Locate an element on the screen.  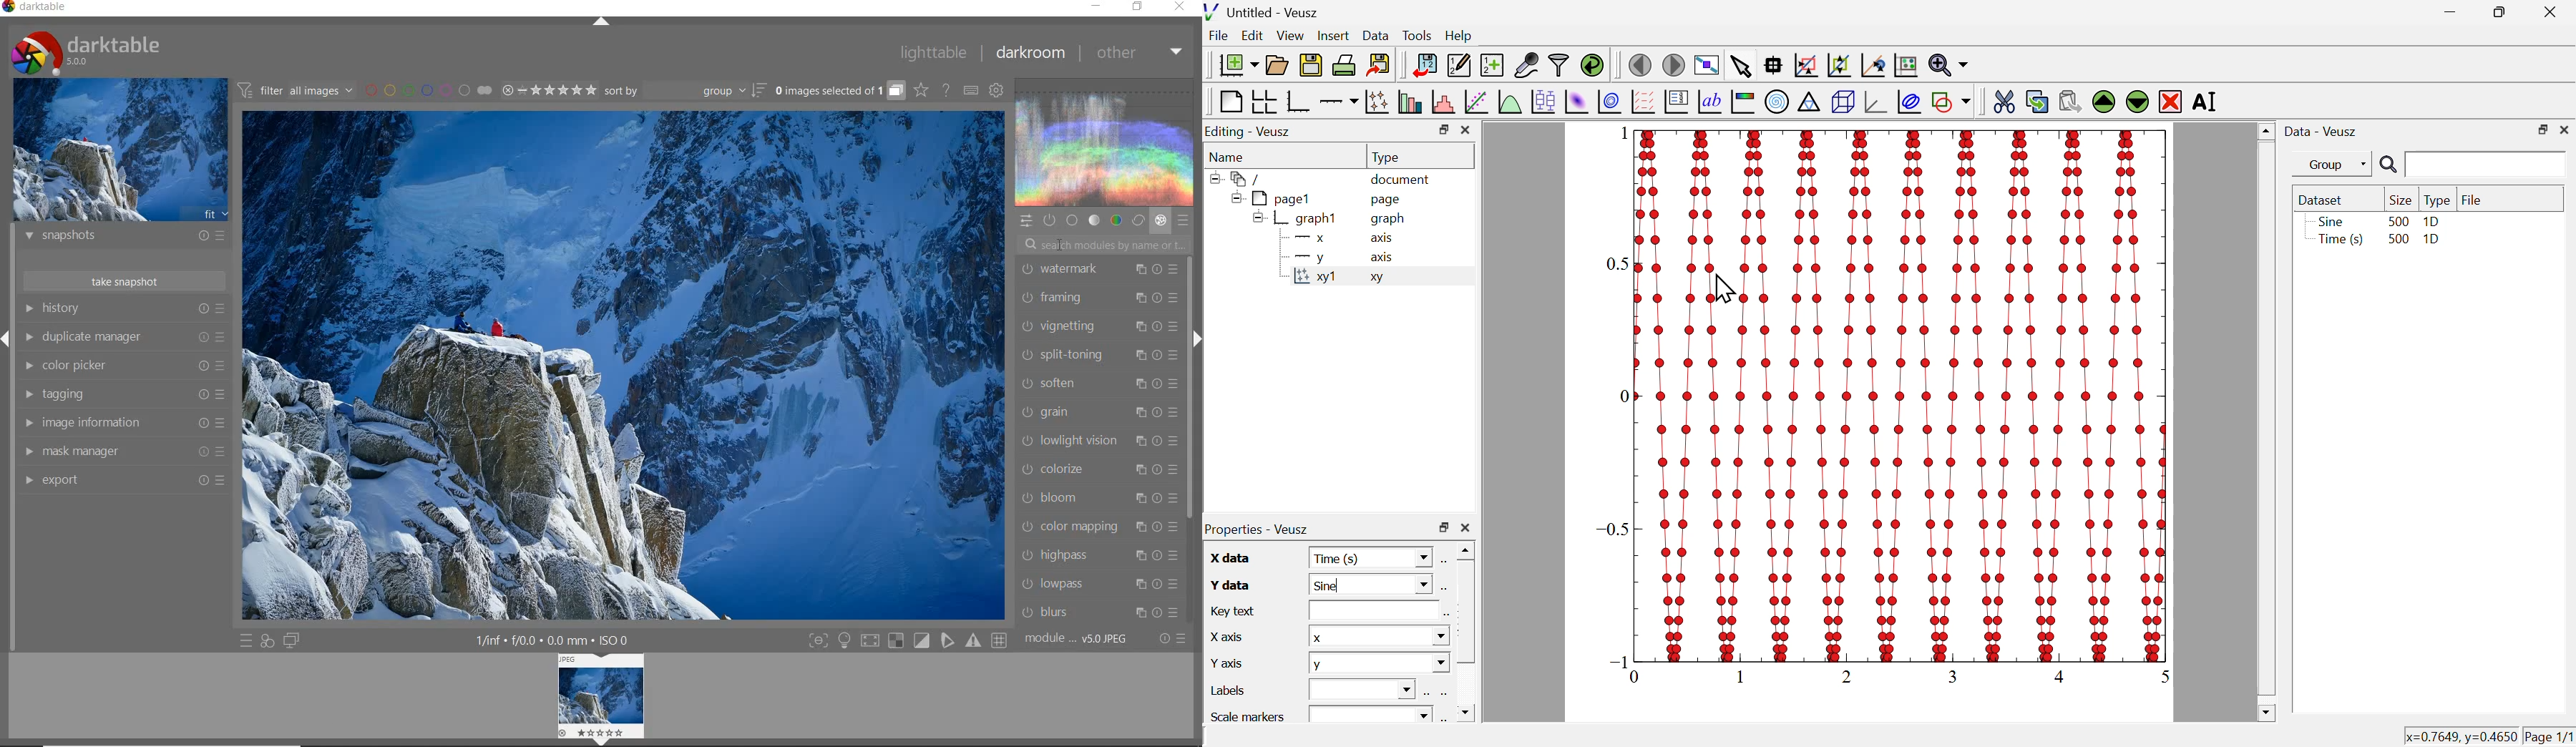
0 is located at coordinates (1639, 677).